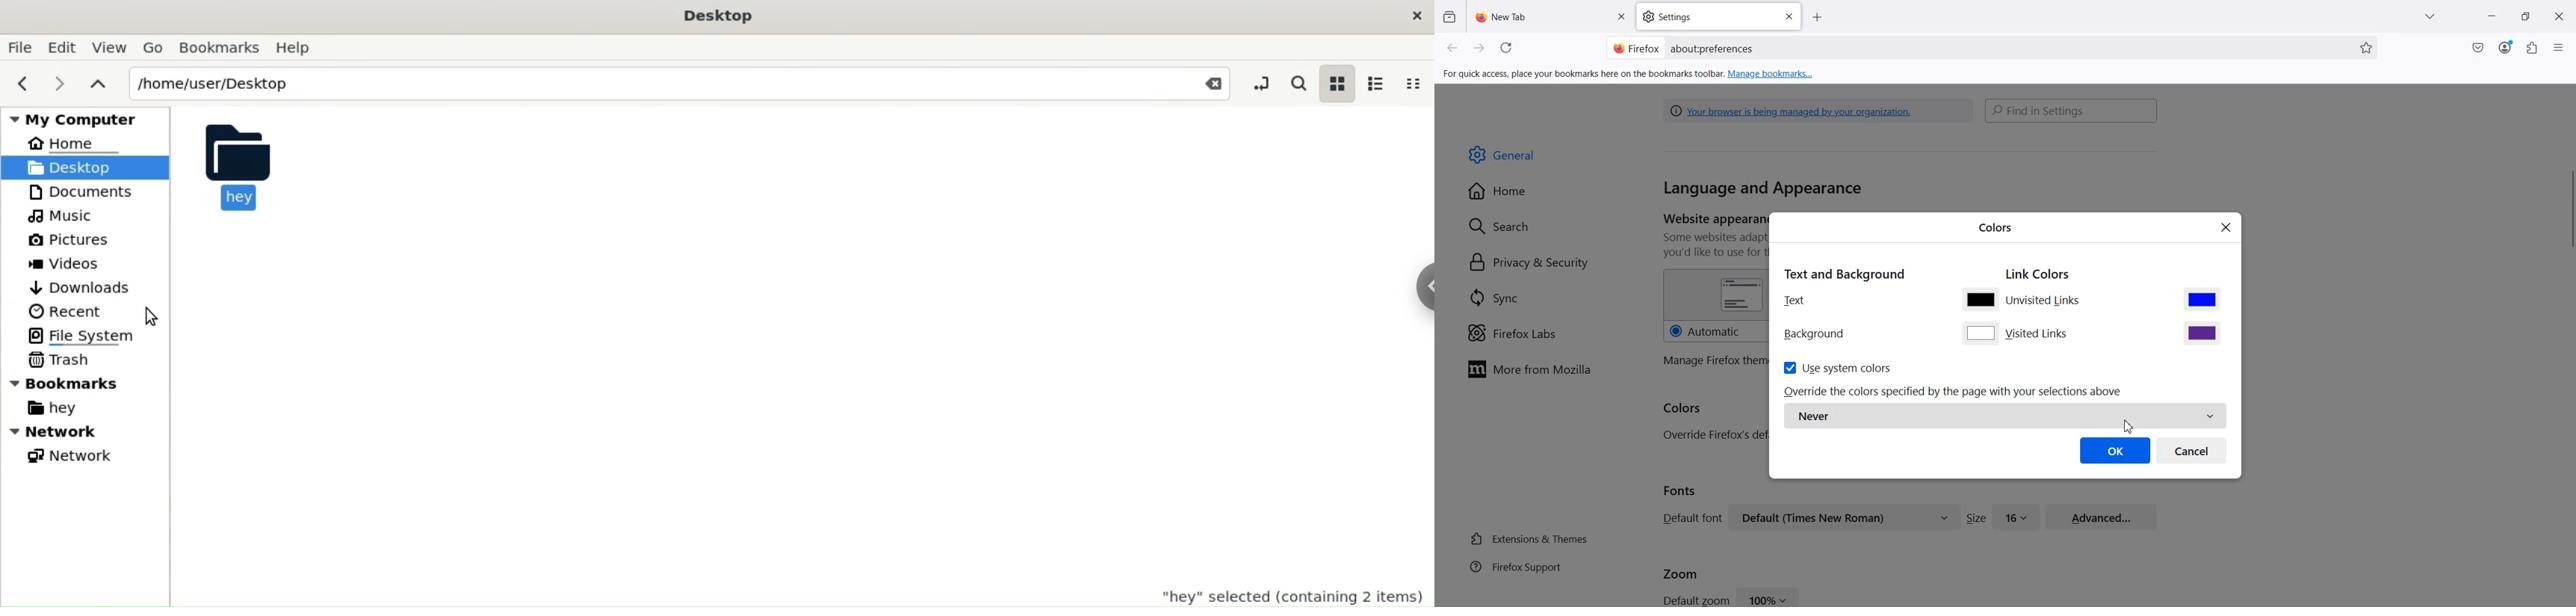  Describe the element at coordinates (1990, 48) in the screenshot. I see `Search Bar` at that location.